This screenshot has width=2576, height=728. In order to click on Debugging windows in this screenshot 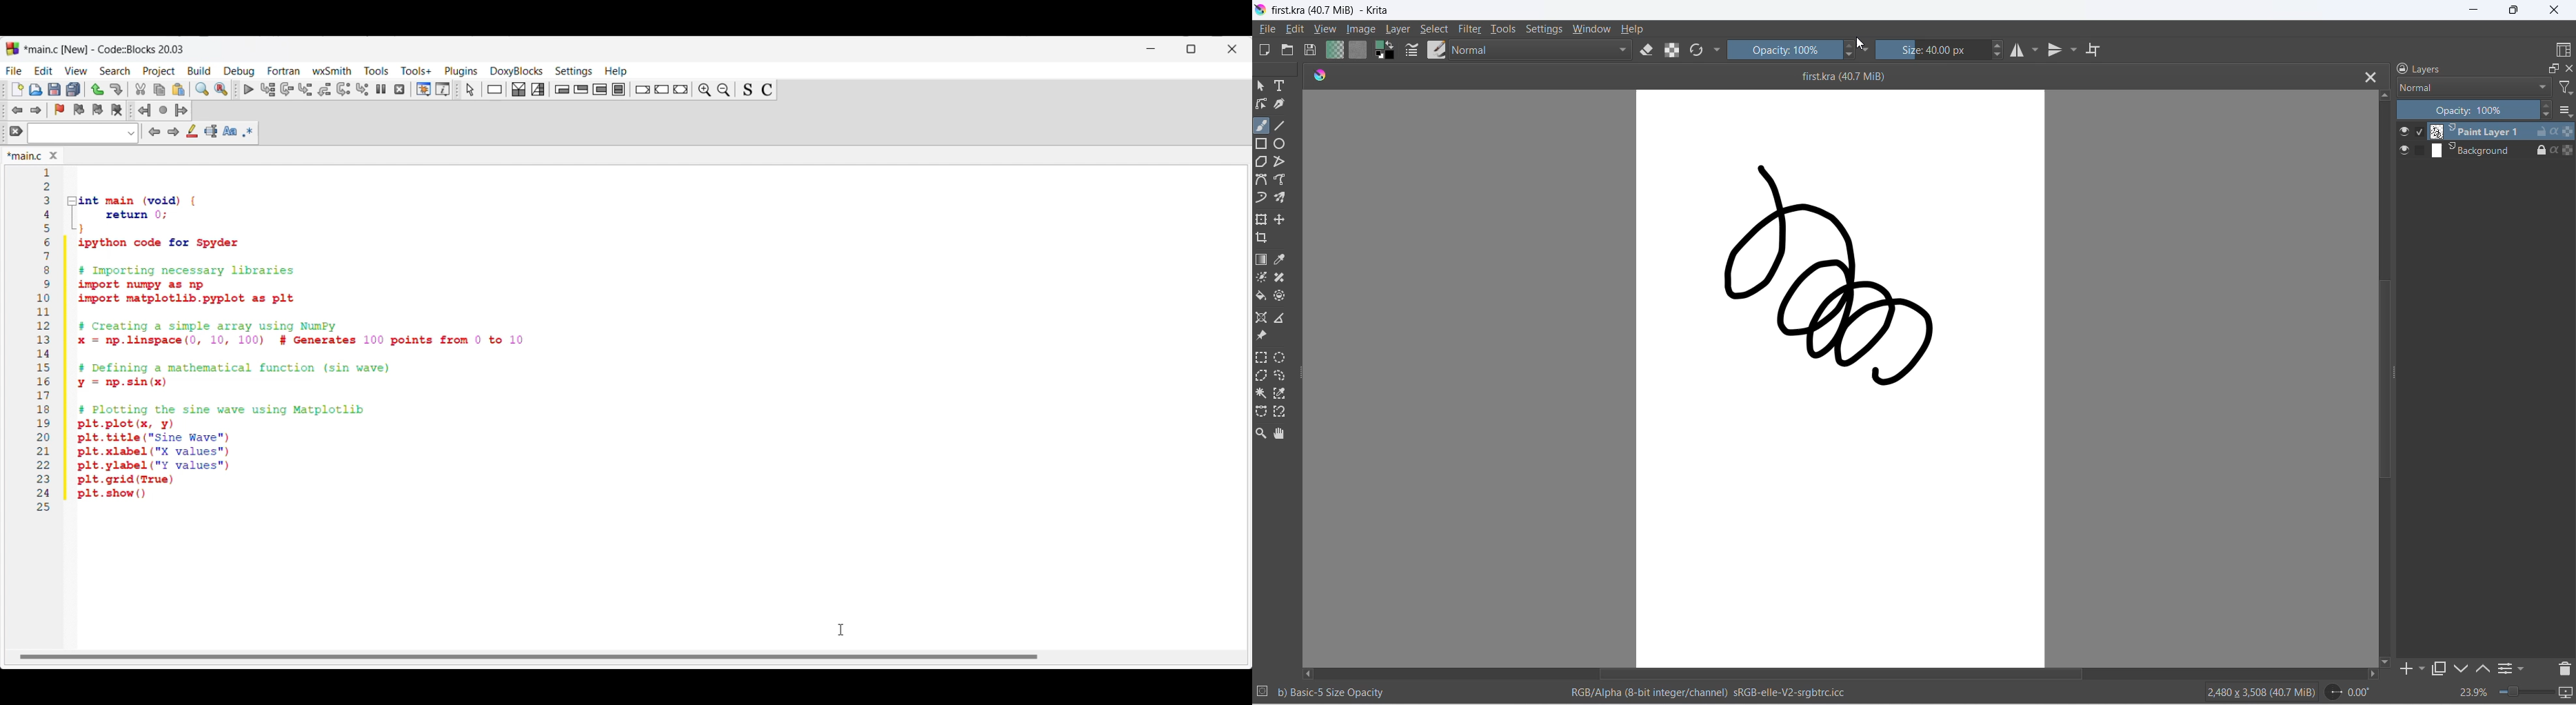, I will do `click(424, 89)`.